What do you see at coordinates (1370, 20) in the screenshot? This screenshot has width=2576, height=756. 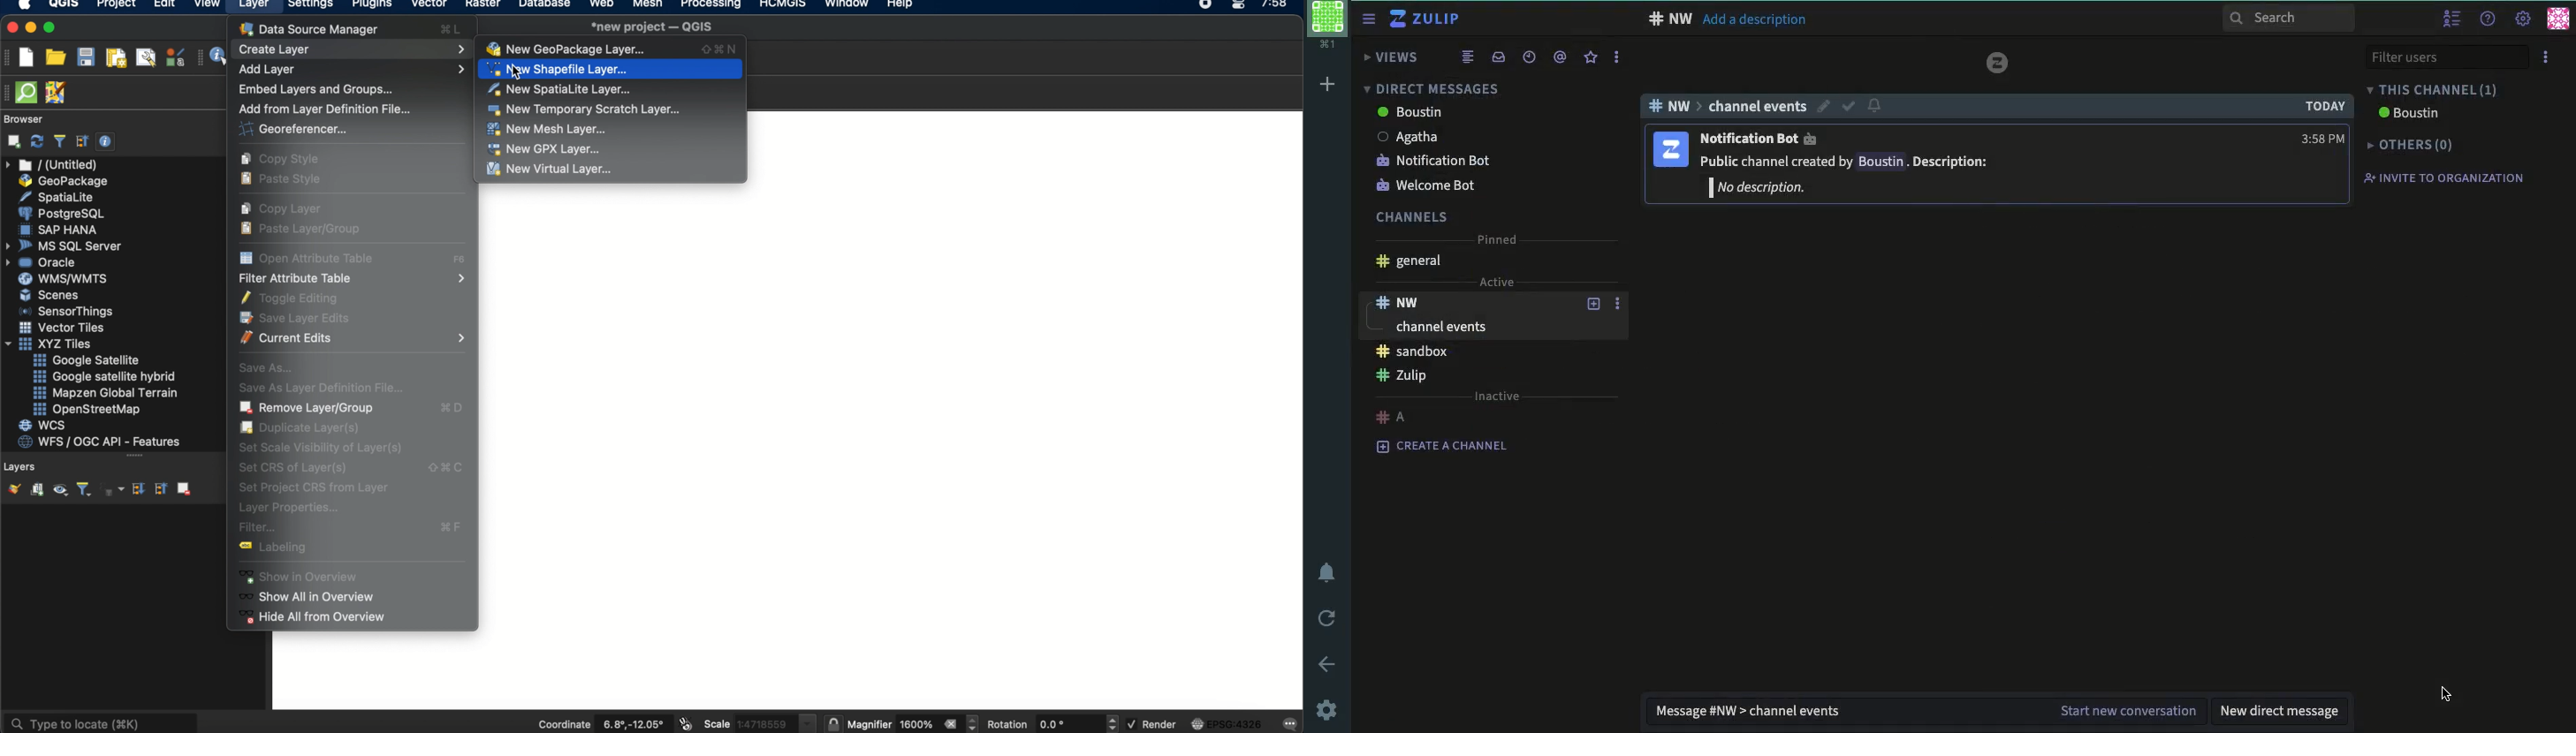 I see `sidebar` at bounding box center [1370, 20].